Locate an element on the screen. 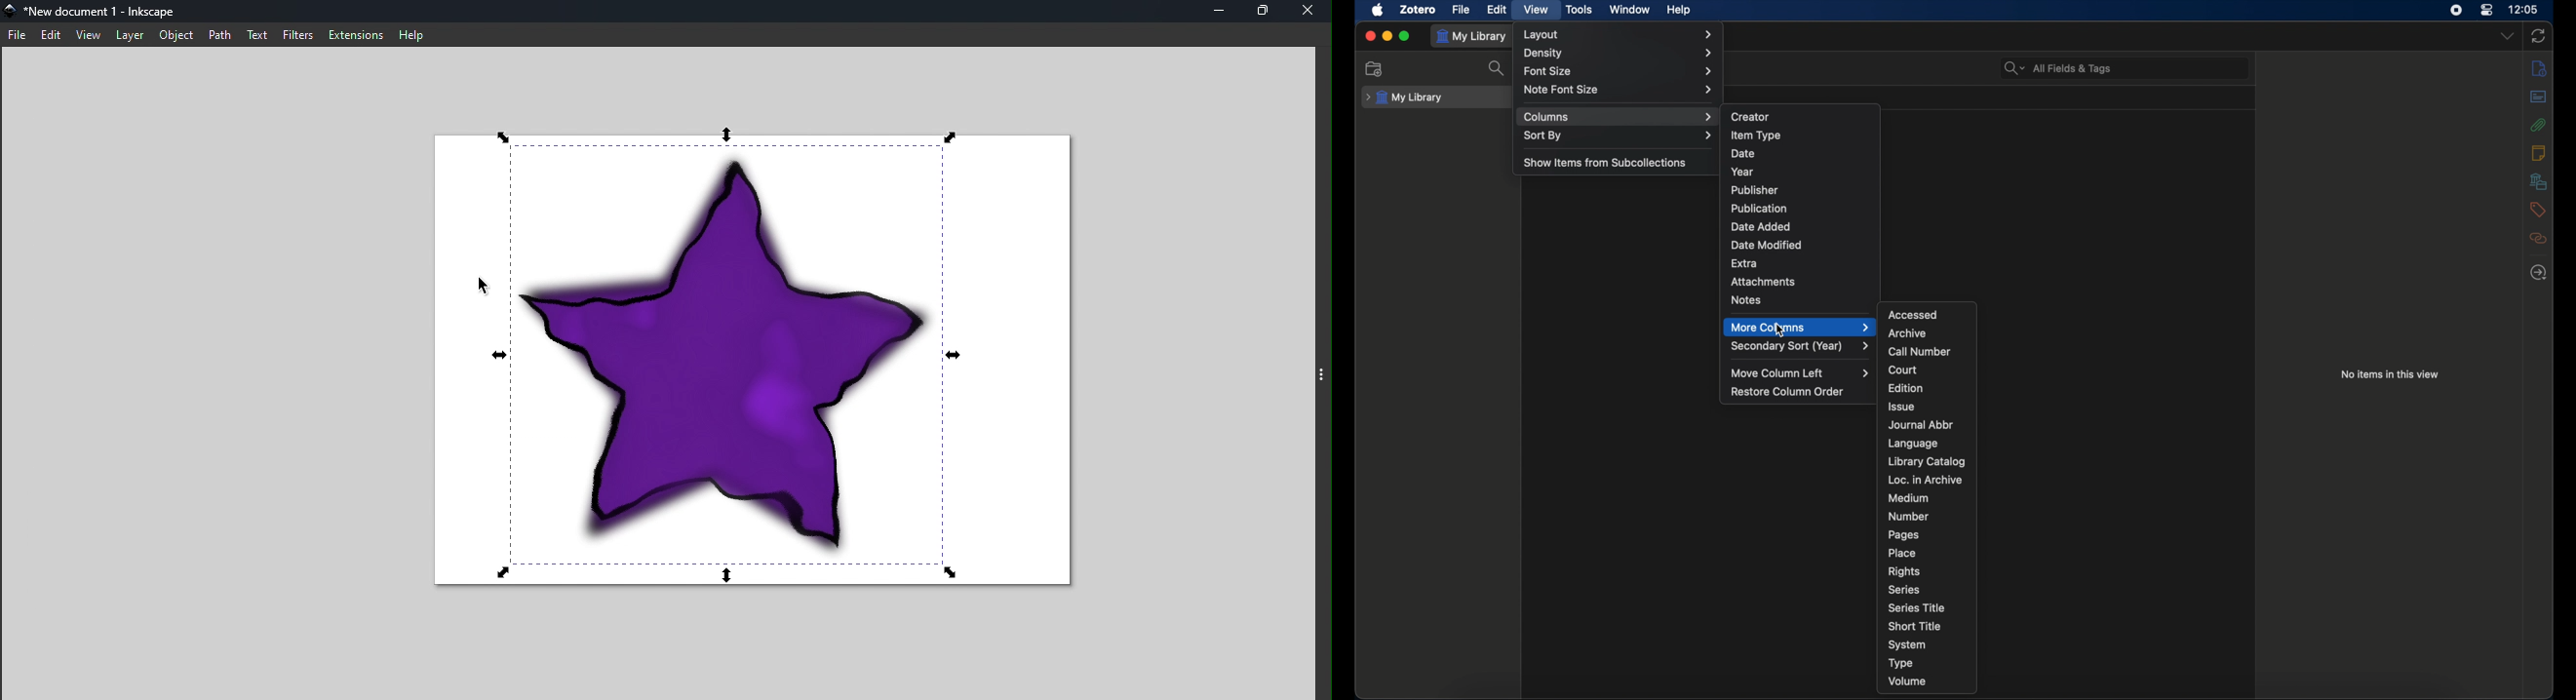 The width and height of the screenshot is (2576, 700). no items in this view is located at coordinates (2390, 374).